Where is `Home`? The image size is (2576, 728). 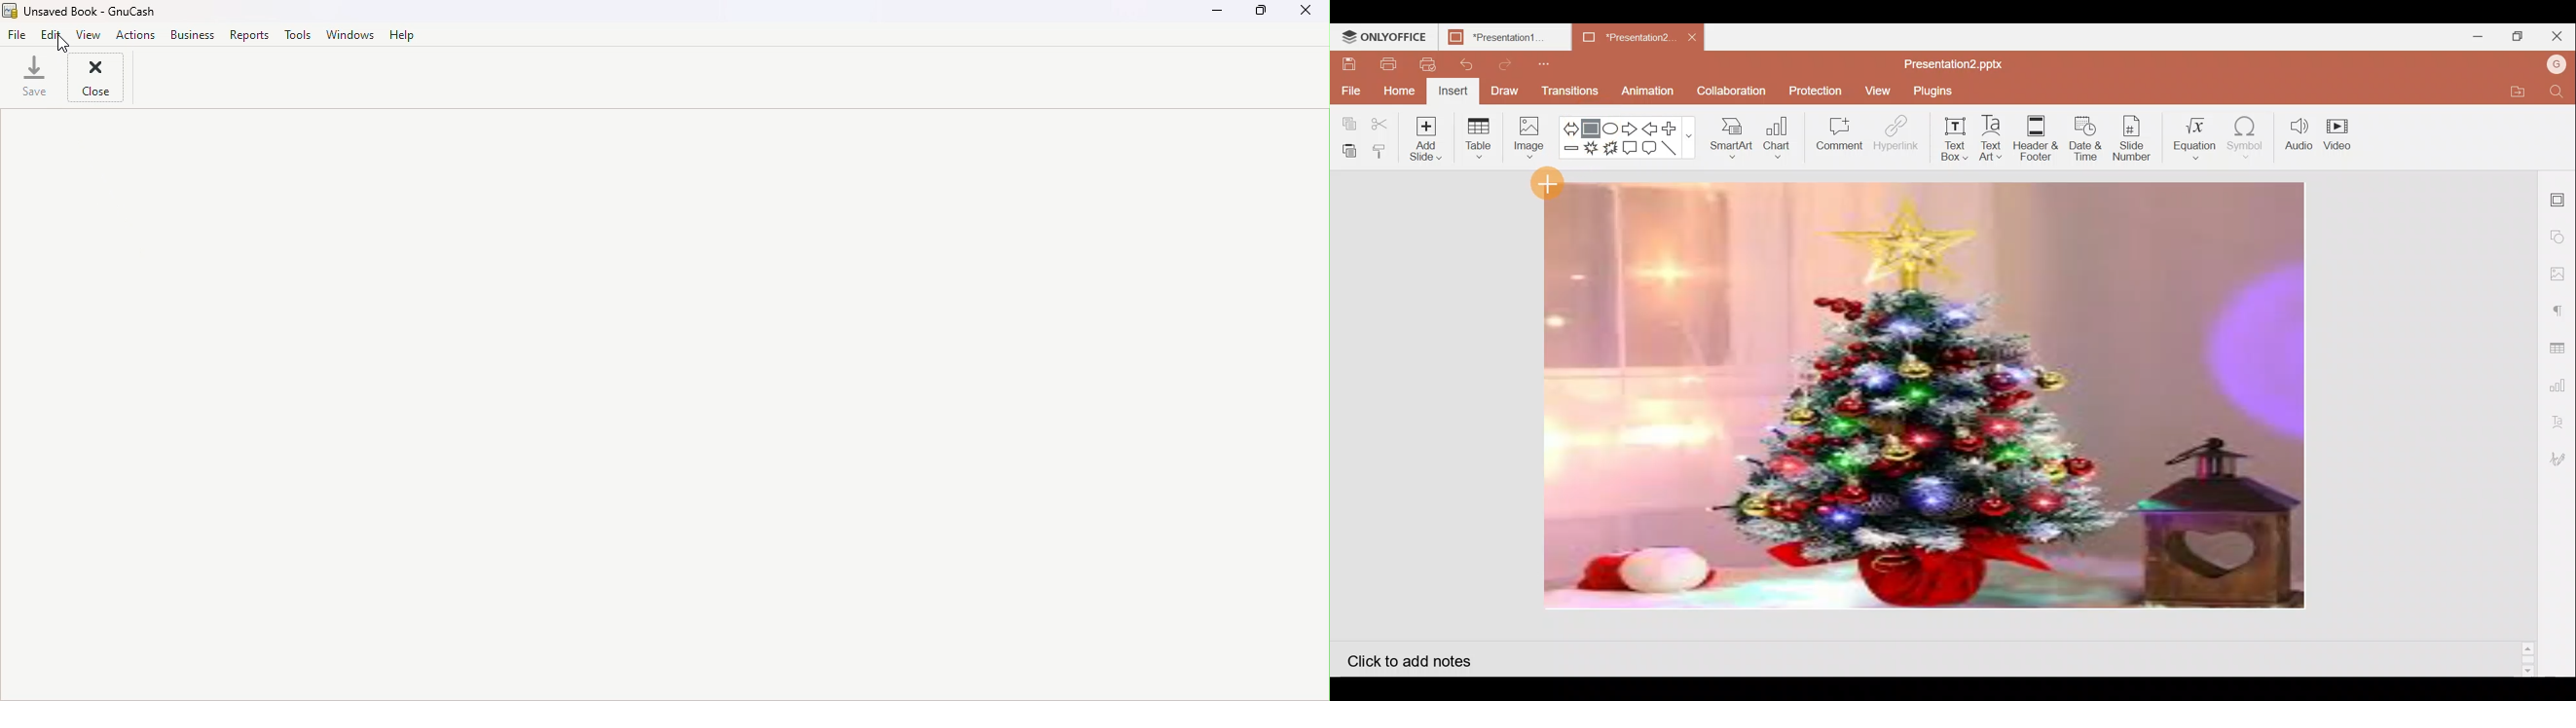
Home is located at coordinates (1400, 90).